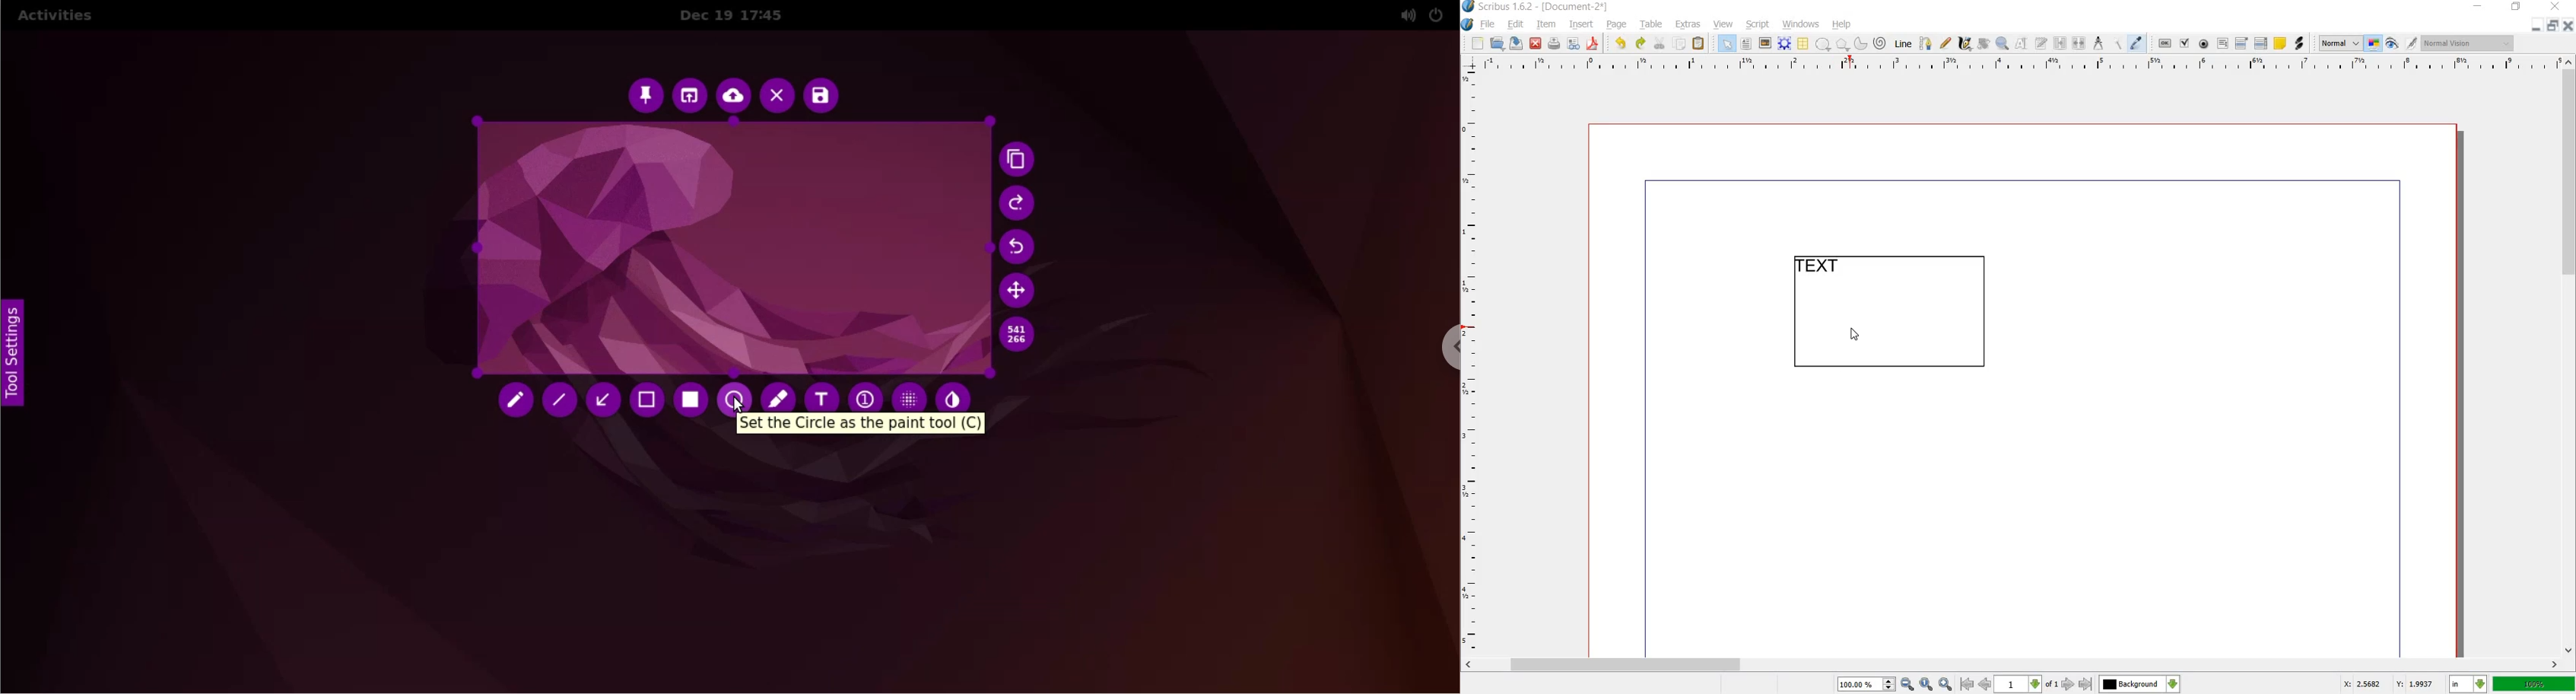 The image size is (2576, 700). I want to click on select item, so click(1727, 43).